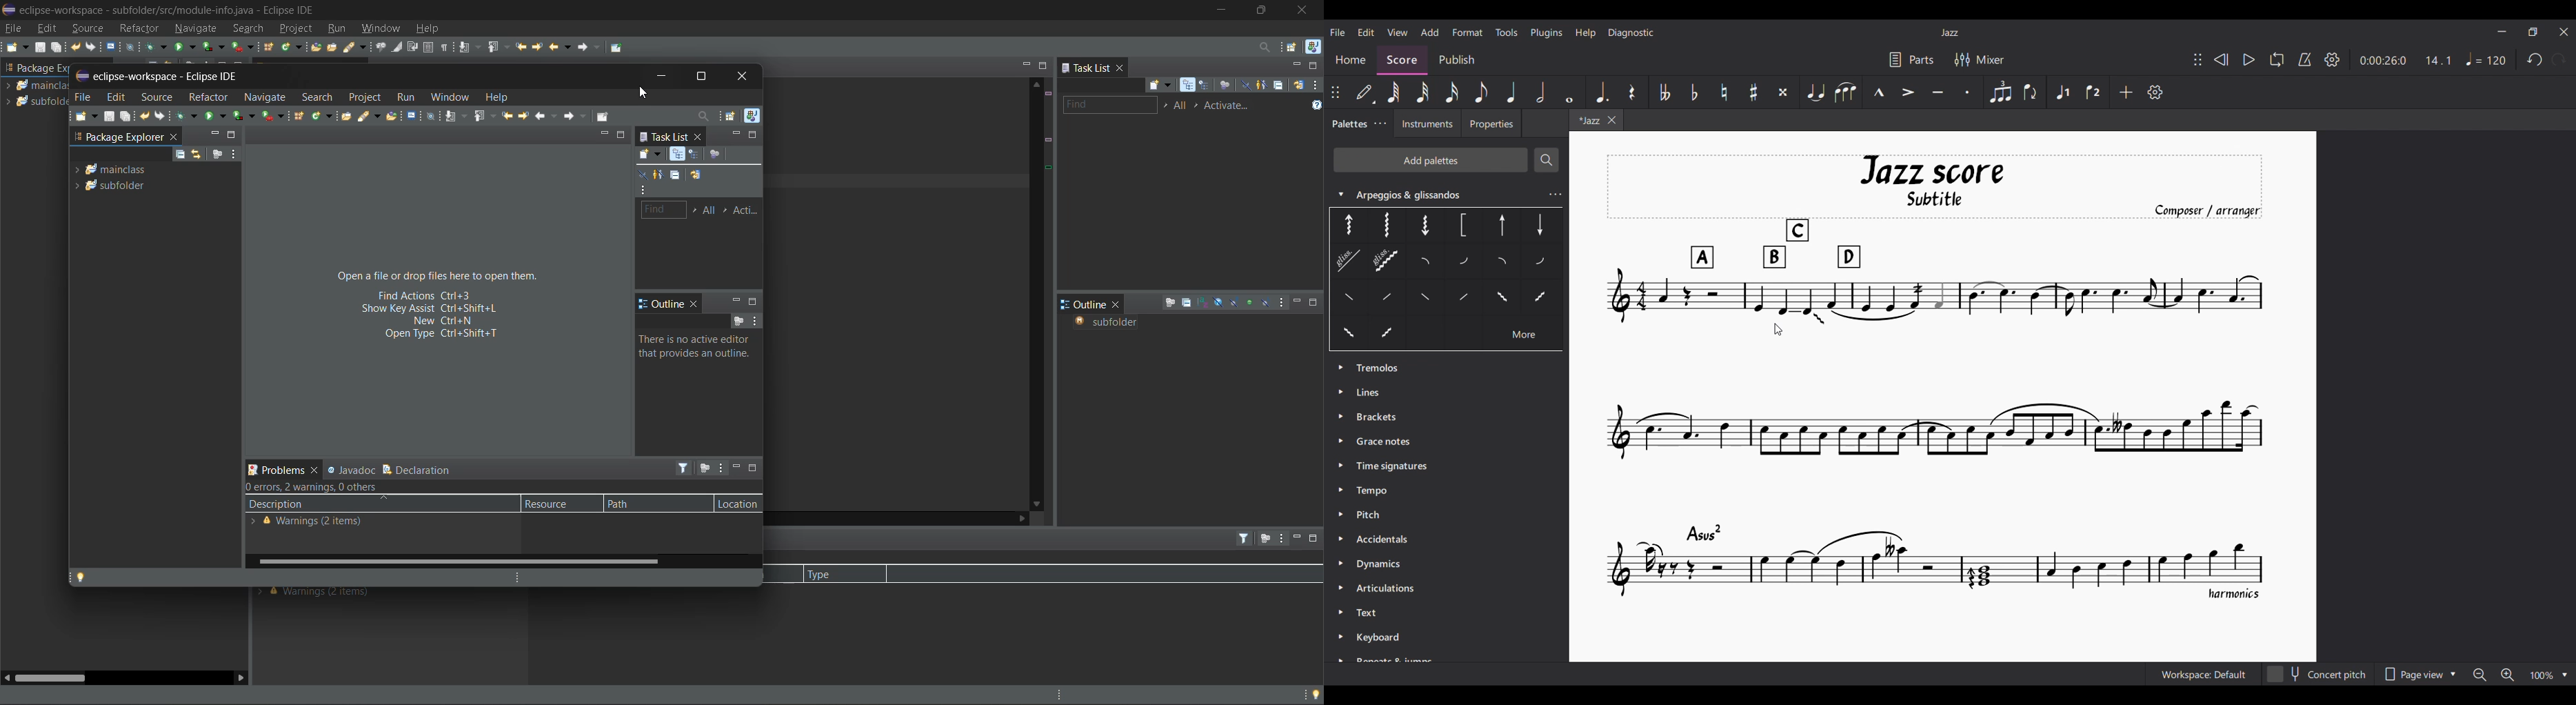 This screenshot has width=2576, height=728. I want to click on categorized, so click(1189, 86).